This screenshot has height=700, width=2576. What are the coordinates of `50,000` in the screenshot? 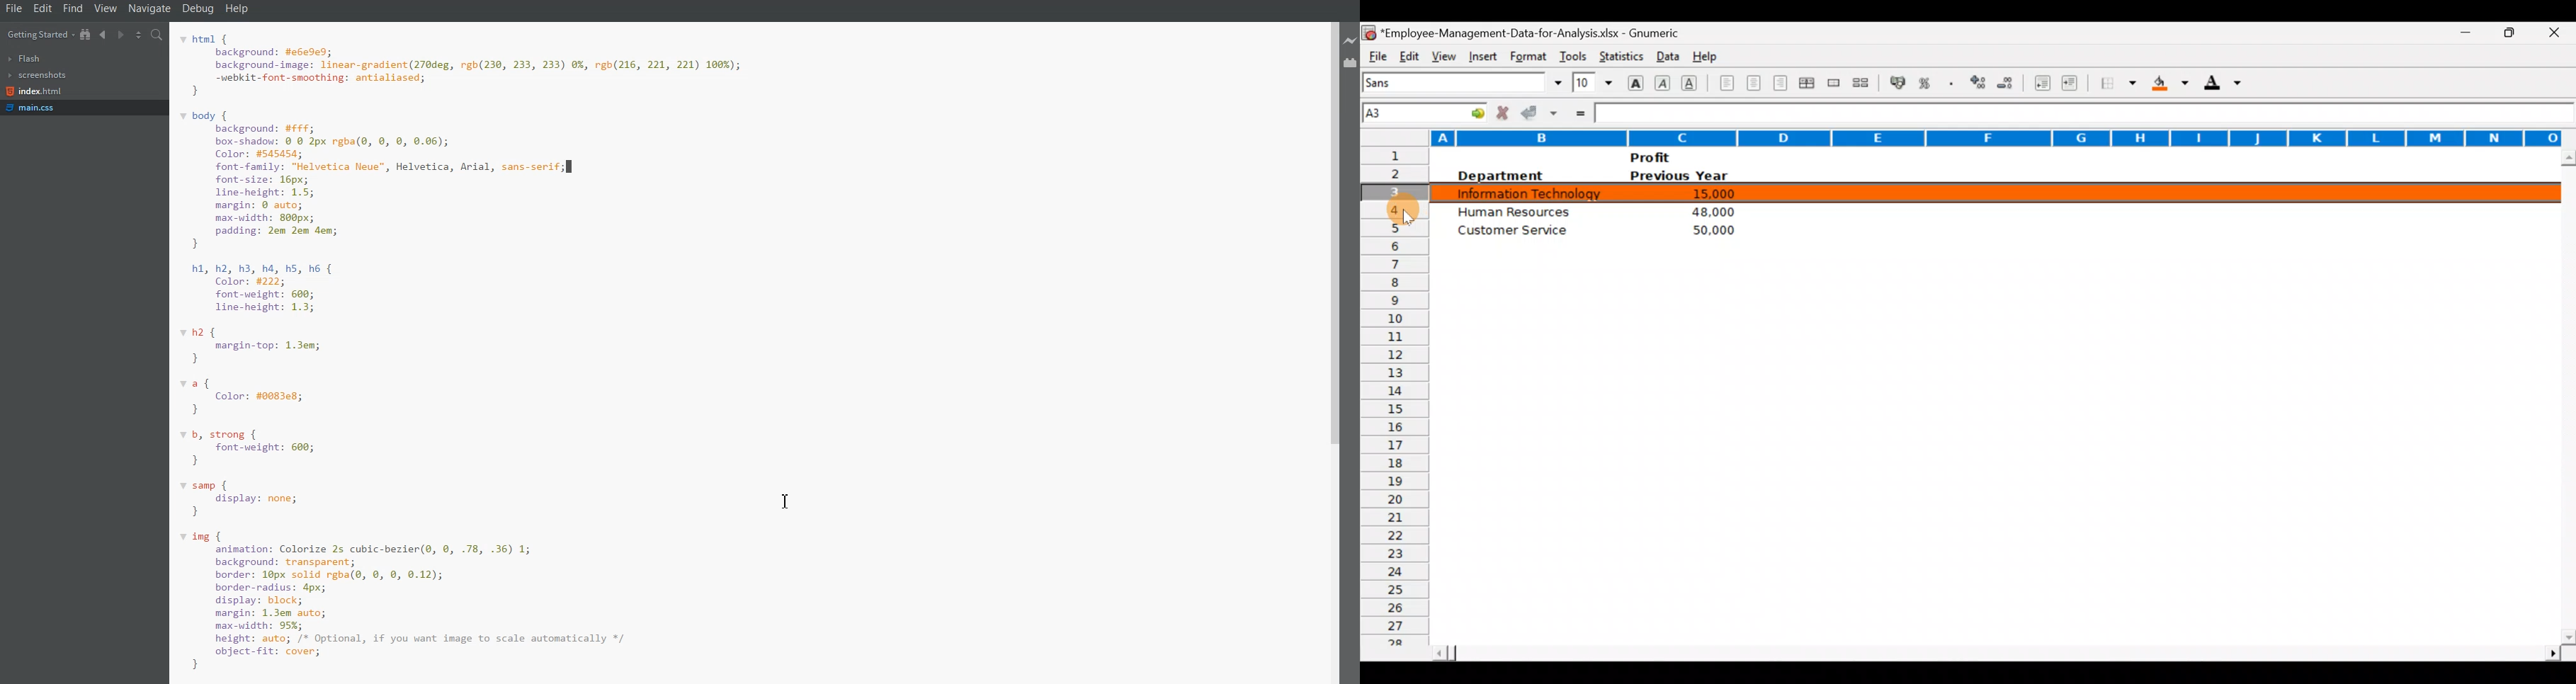 It's located at (1708, 230).